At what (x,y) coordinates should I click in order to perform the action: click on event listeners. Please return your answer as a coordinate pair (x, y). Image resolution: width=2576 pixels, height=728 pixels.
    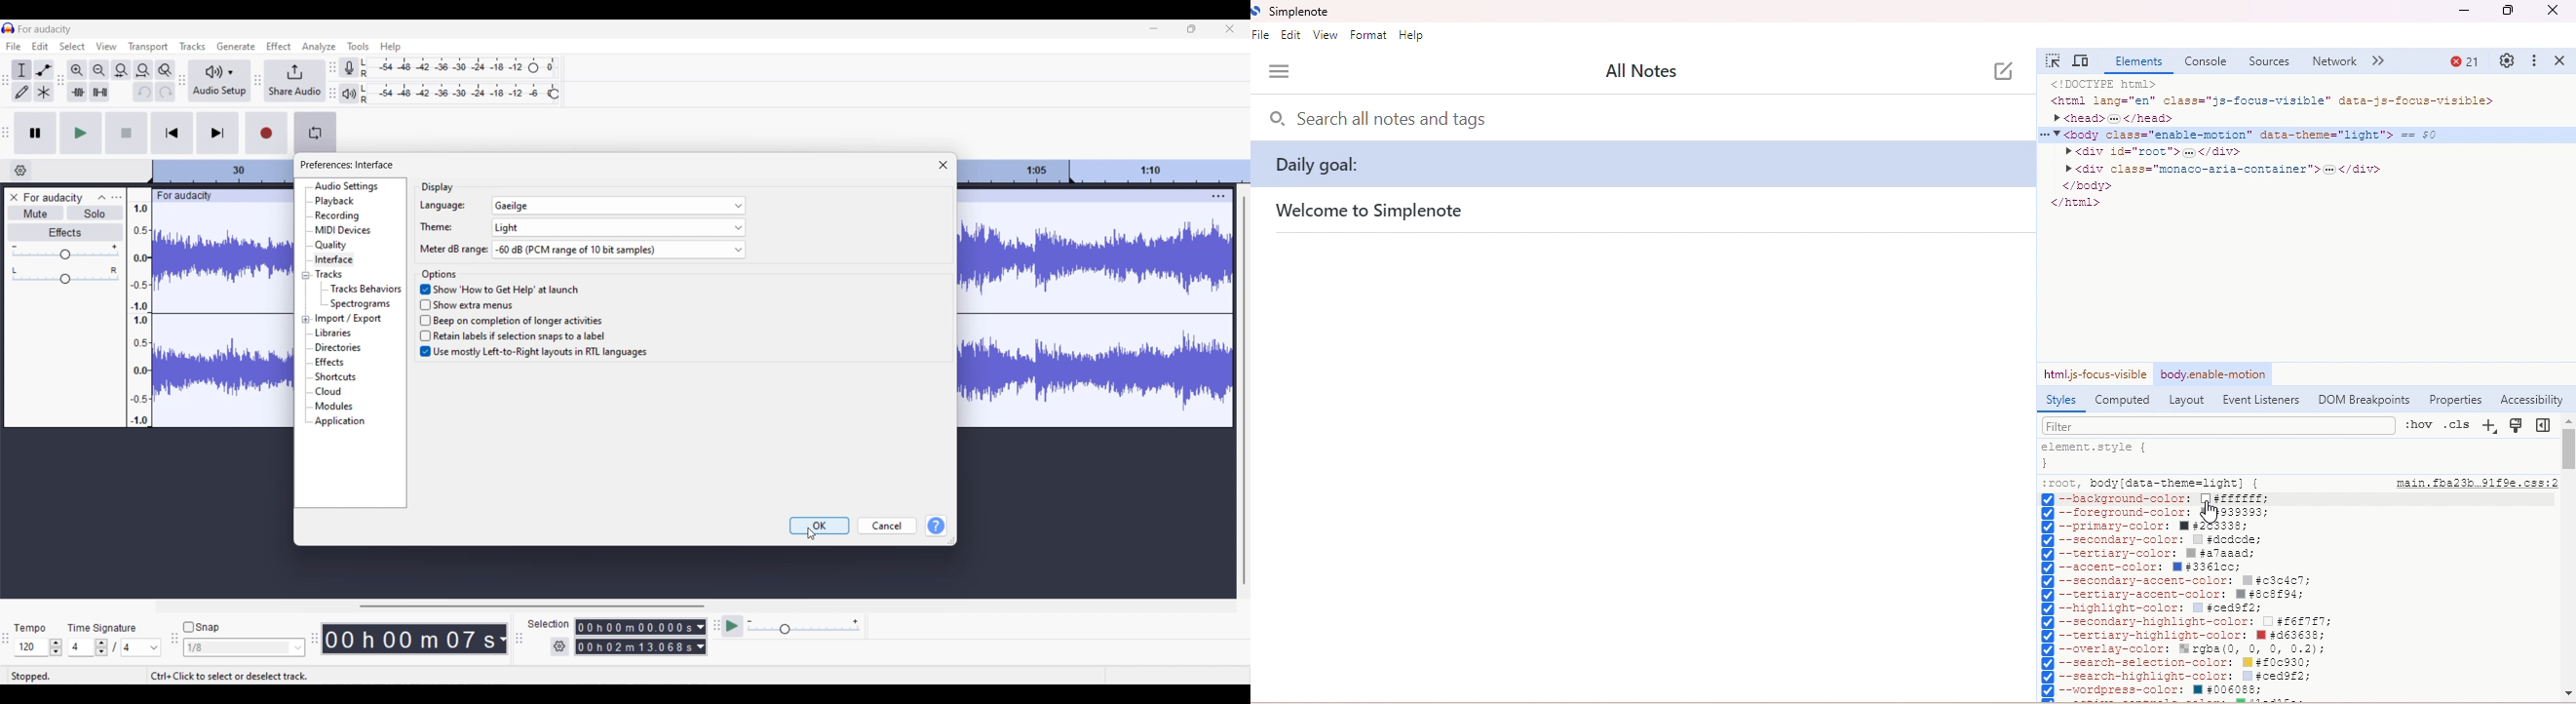
    Looking at the image, I should click on (2260, 401).